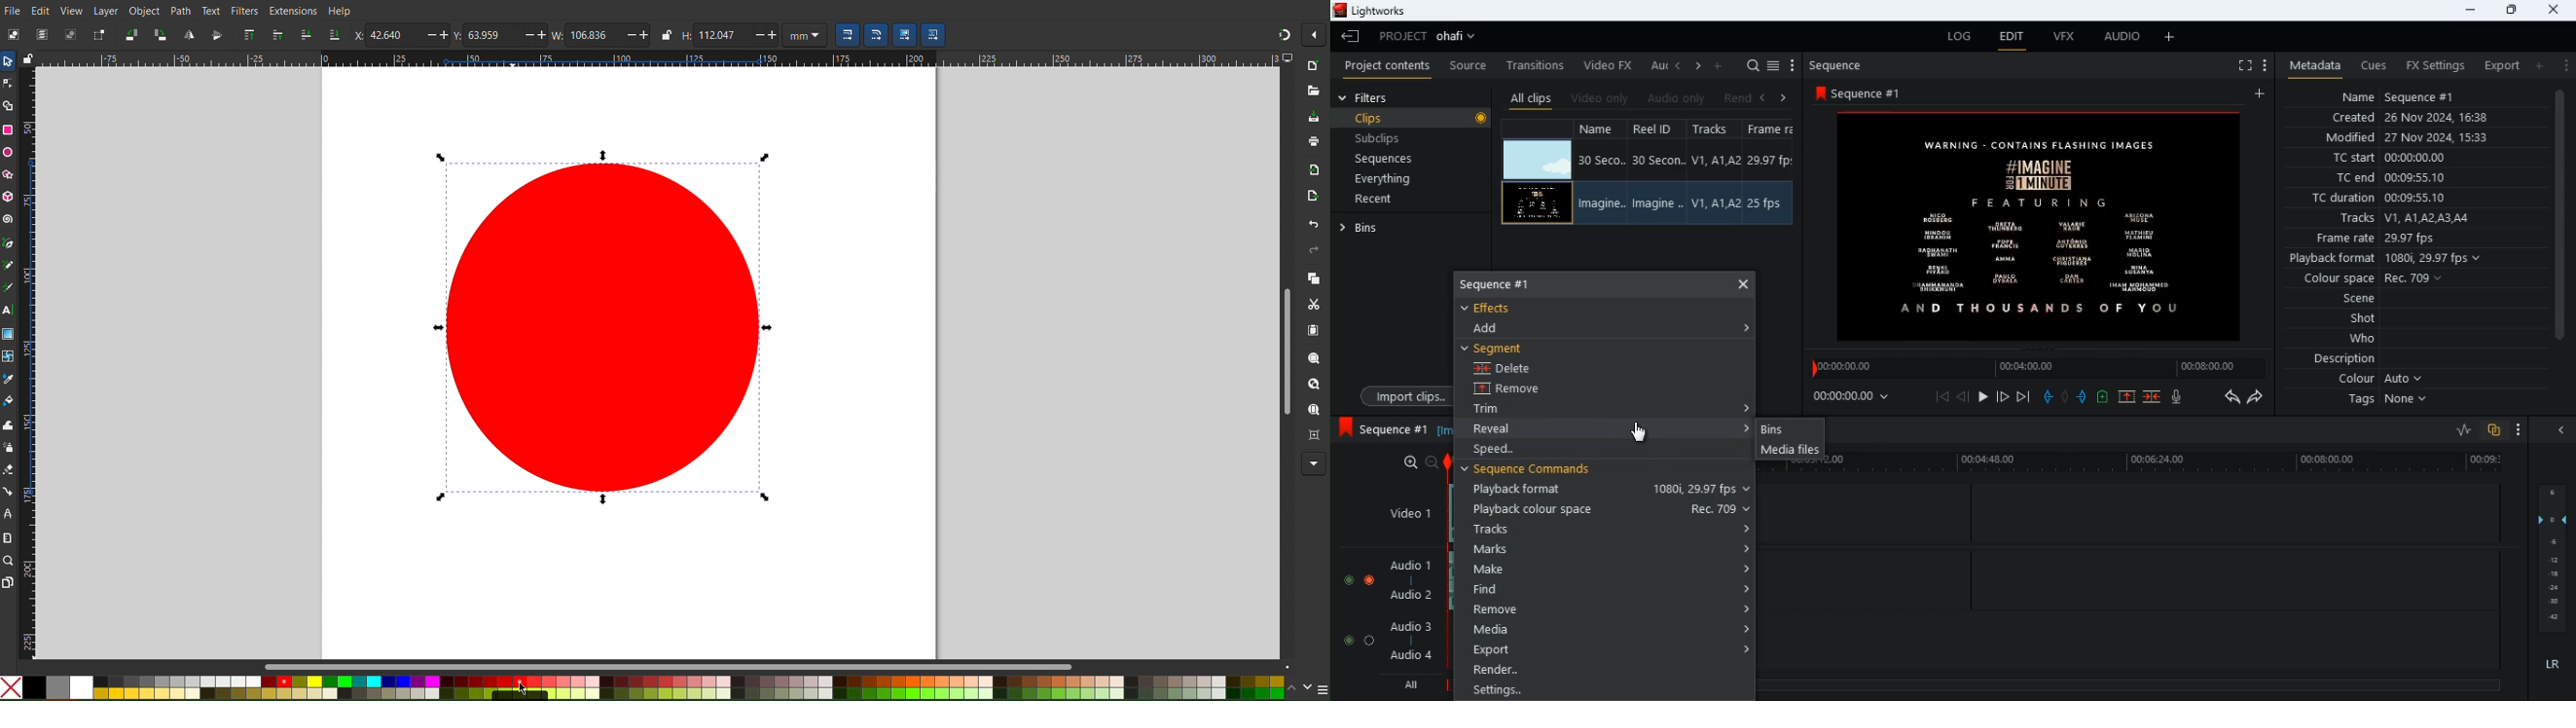  I want to click on 106, so click(595, 35).